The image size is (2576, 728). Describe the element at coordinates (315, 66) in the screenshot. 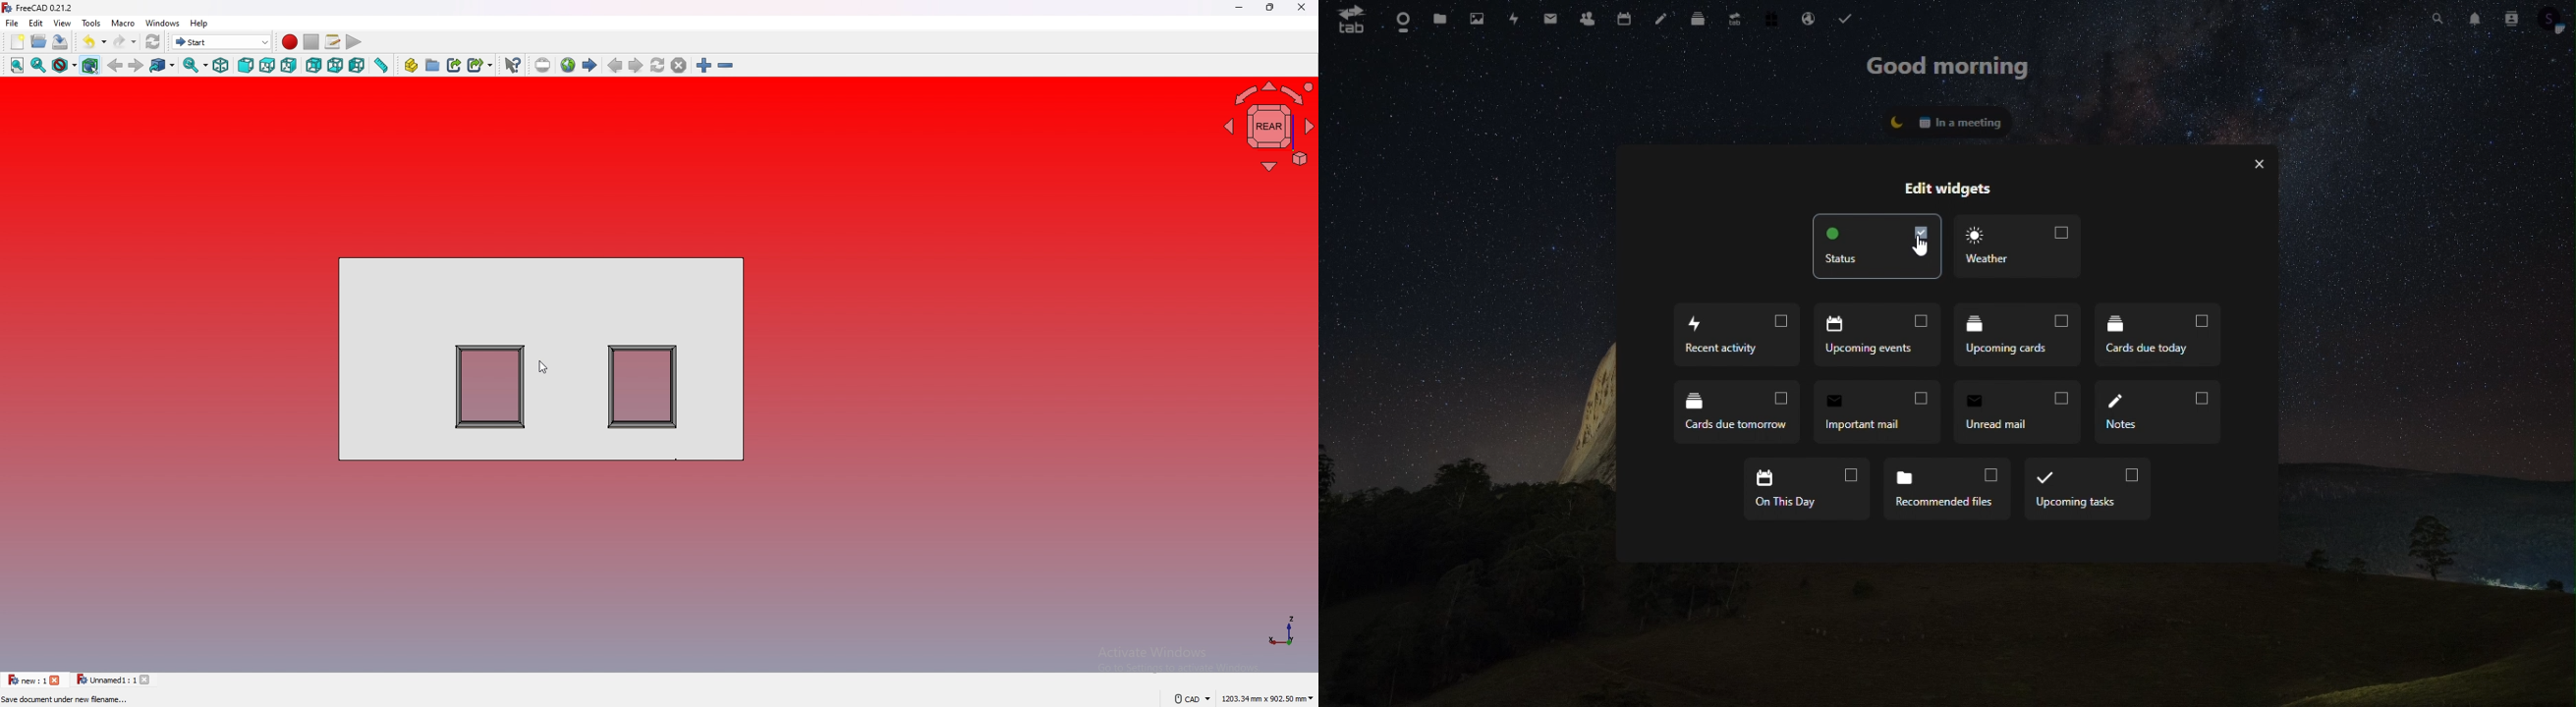

I see `back` at that location.